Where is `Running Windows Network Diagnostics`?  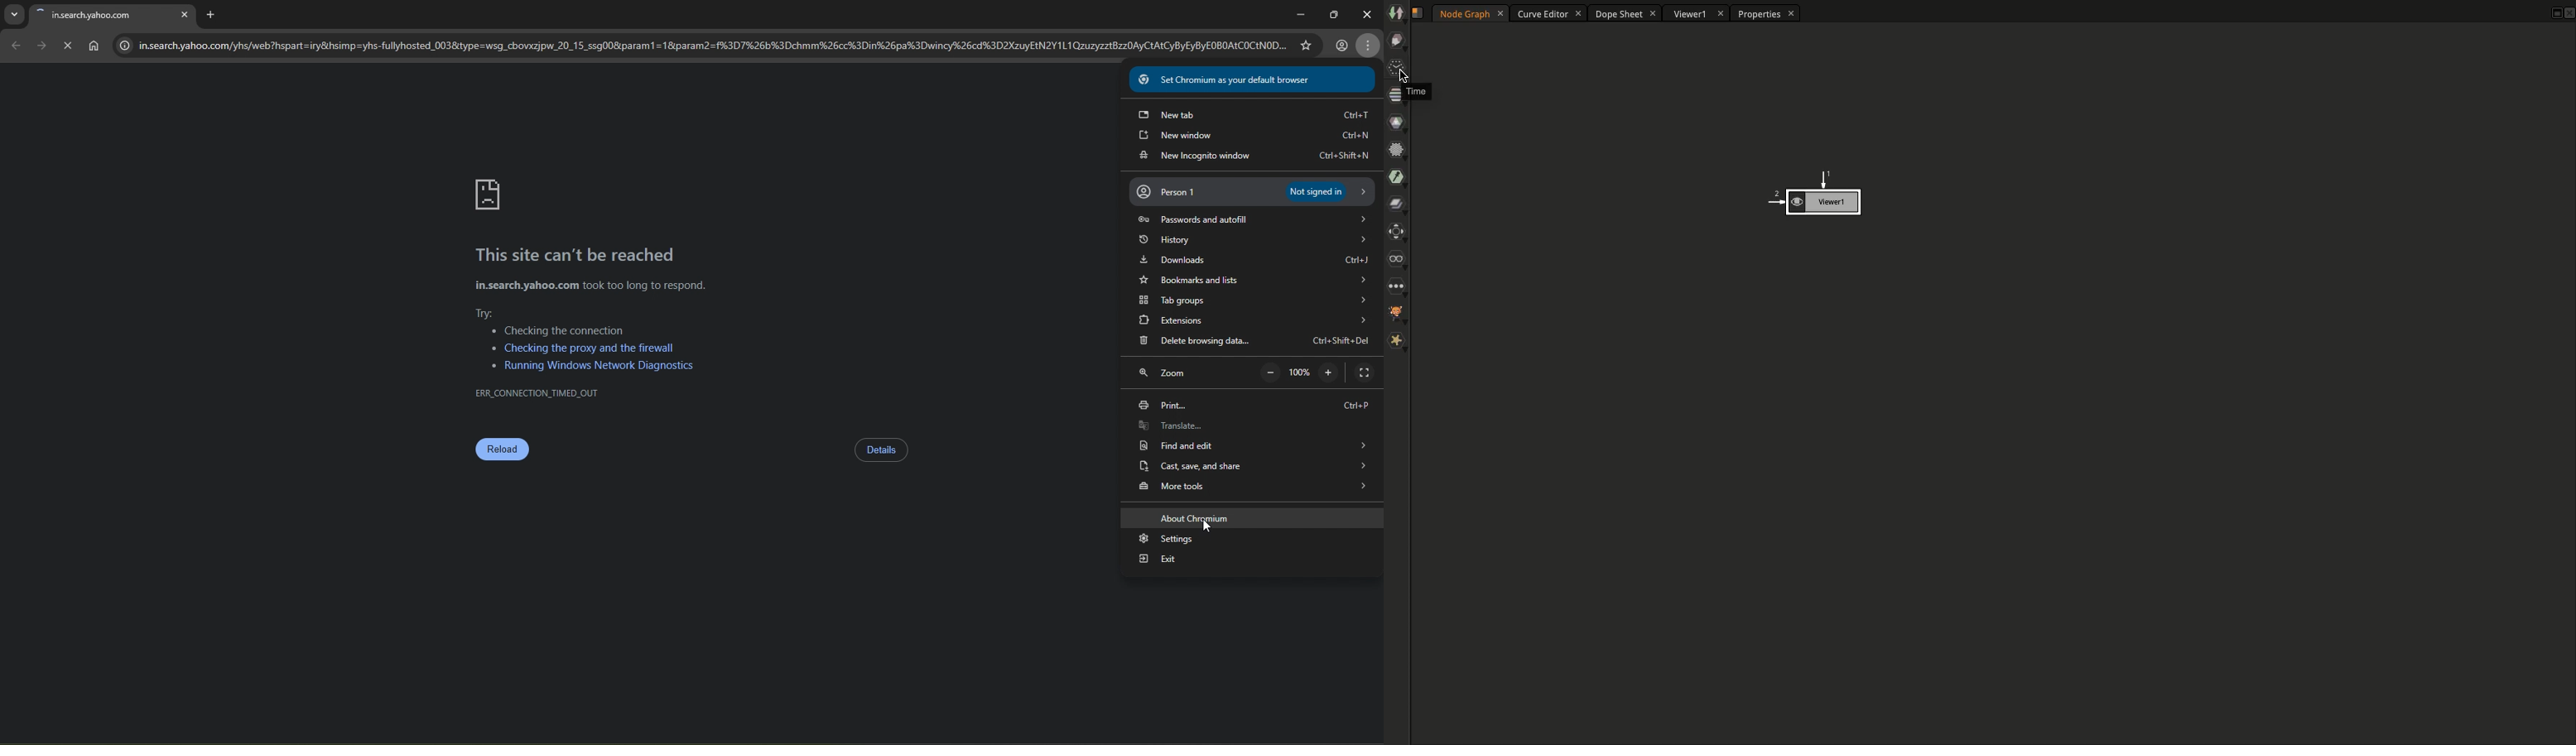
Running Windows Network Diagnostics is located at coordinates (595, 366).